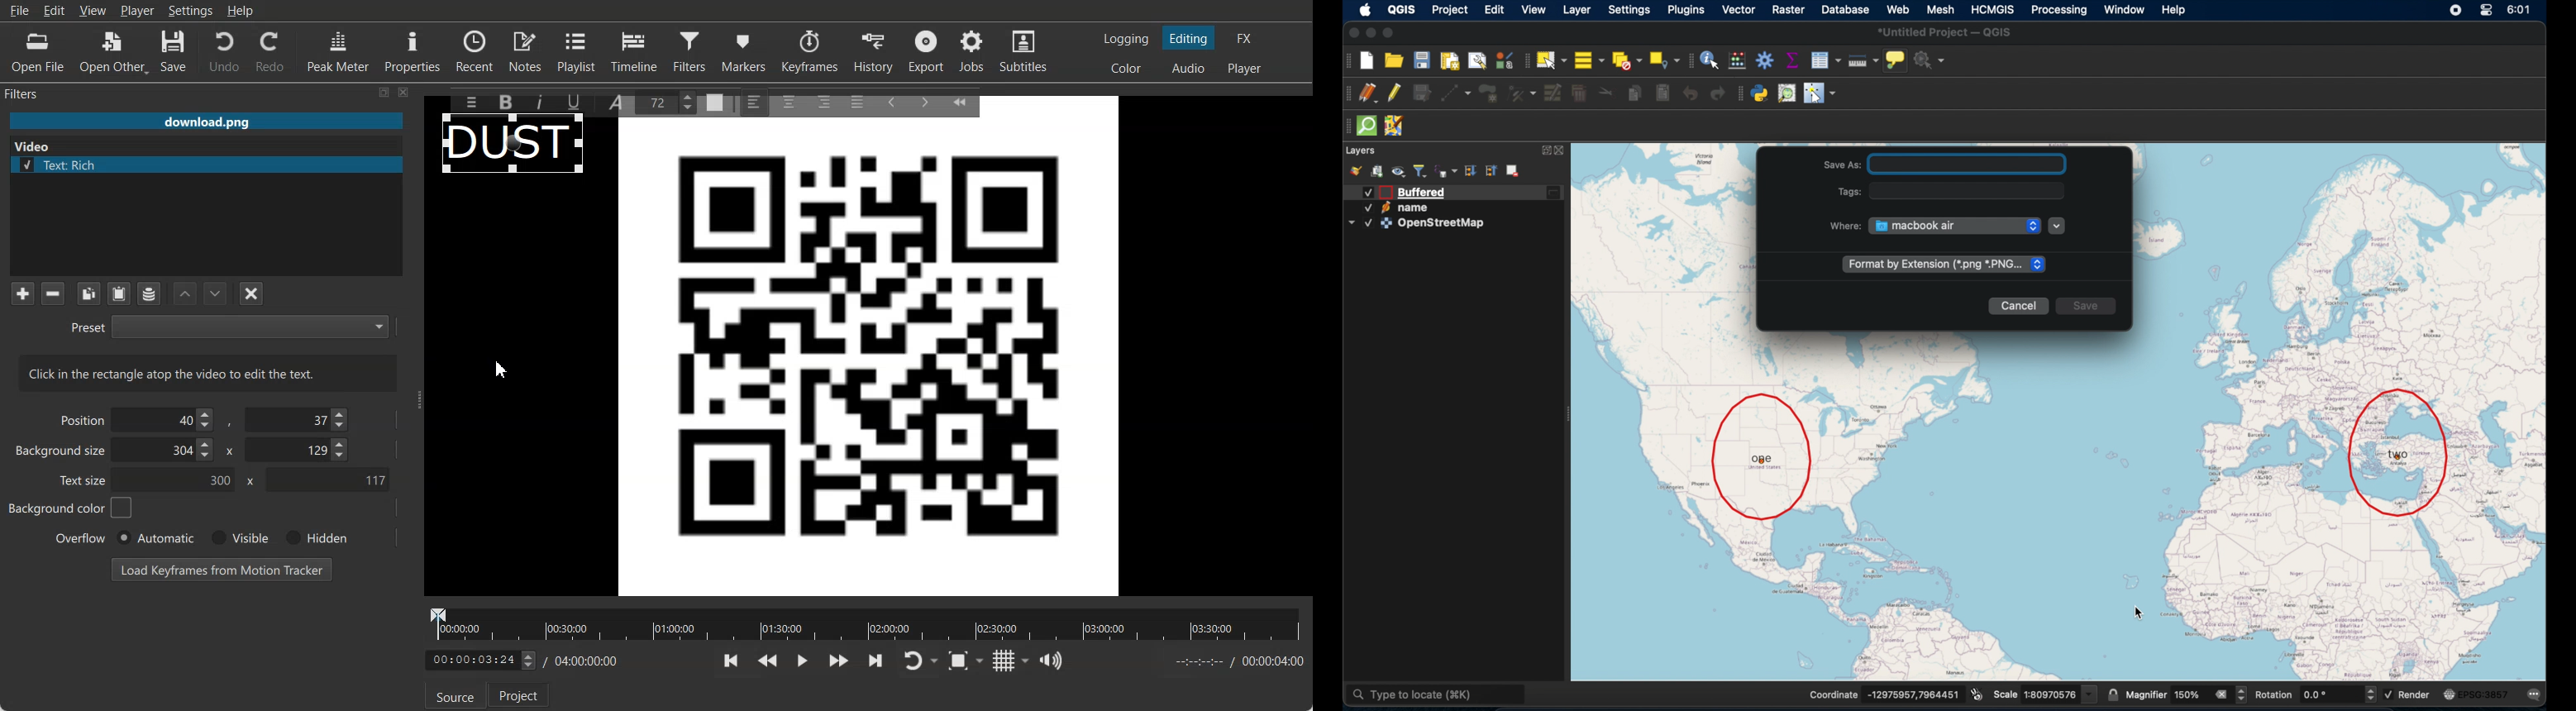 This screenshot has width=2576, height=728. Describe the element at coordinates (823, 101) in the screenshot. I see `Right` at that location.